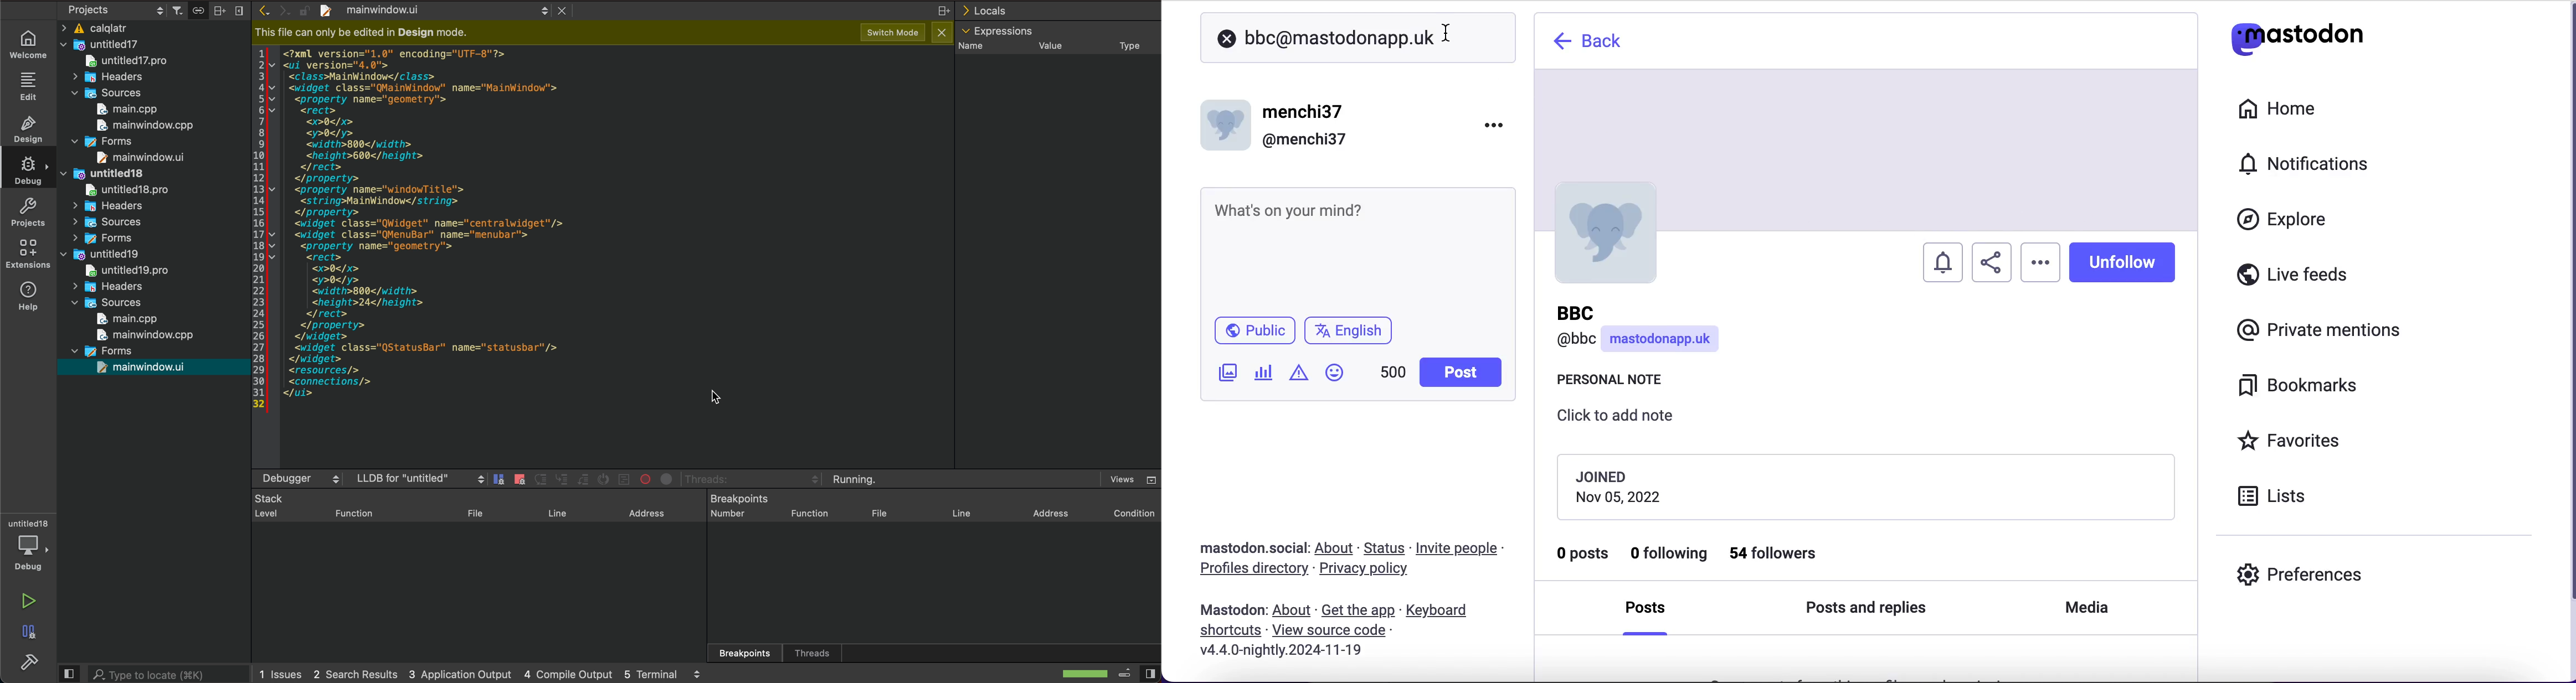 The image size is (2576, 700). I want to click on post button, so click(1464, 372).